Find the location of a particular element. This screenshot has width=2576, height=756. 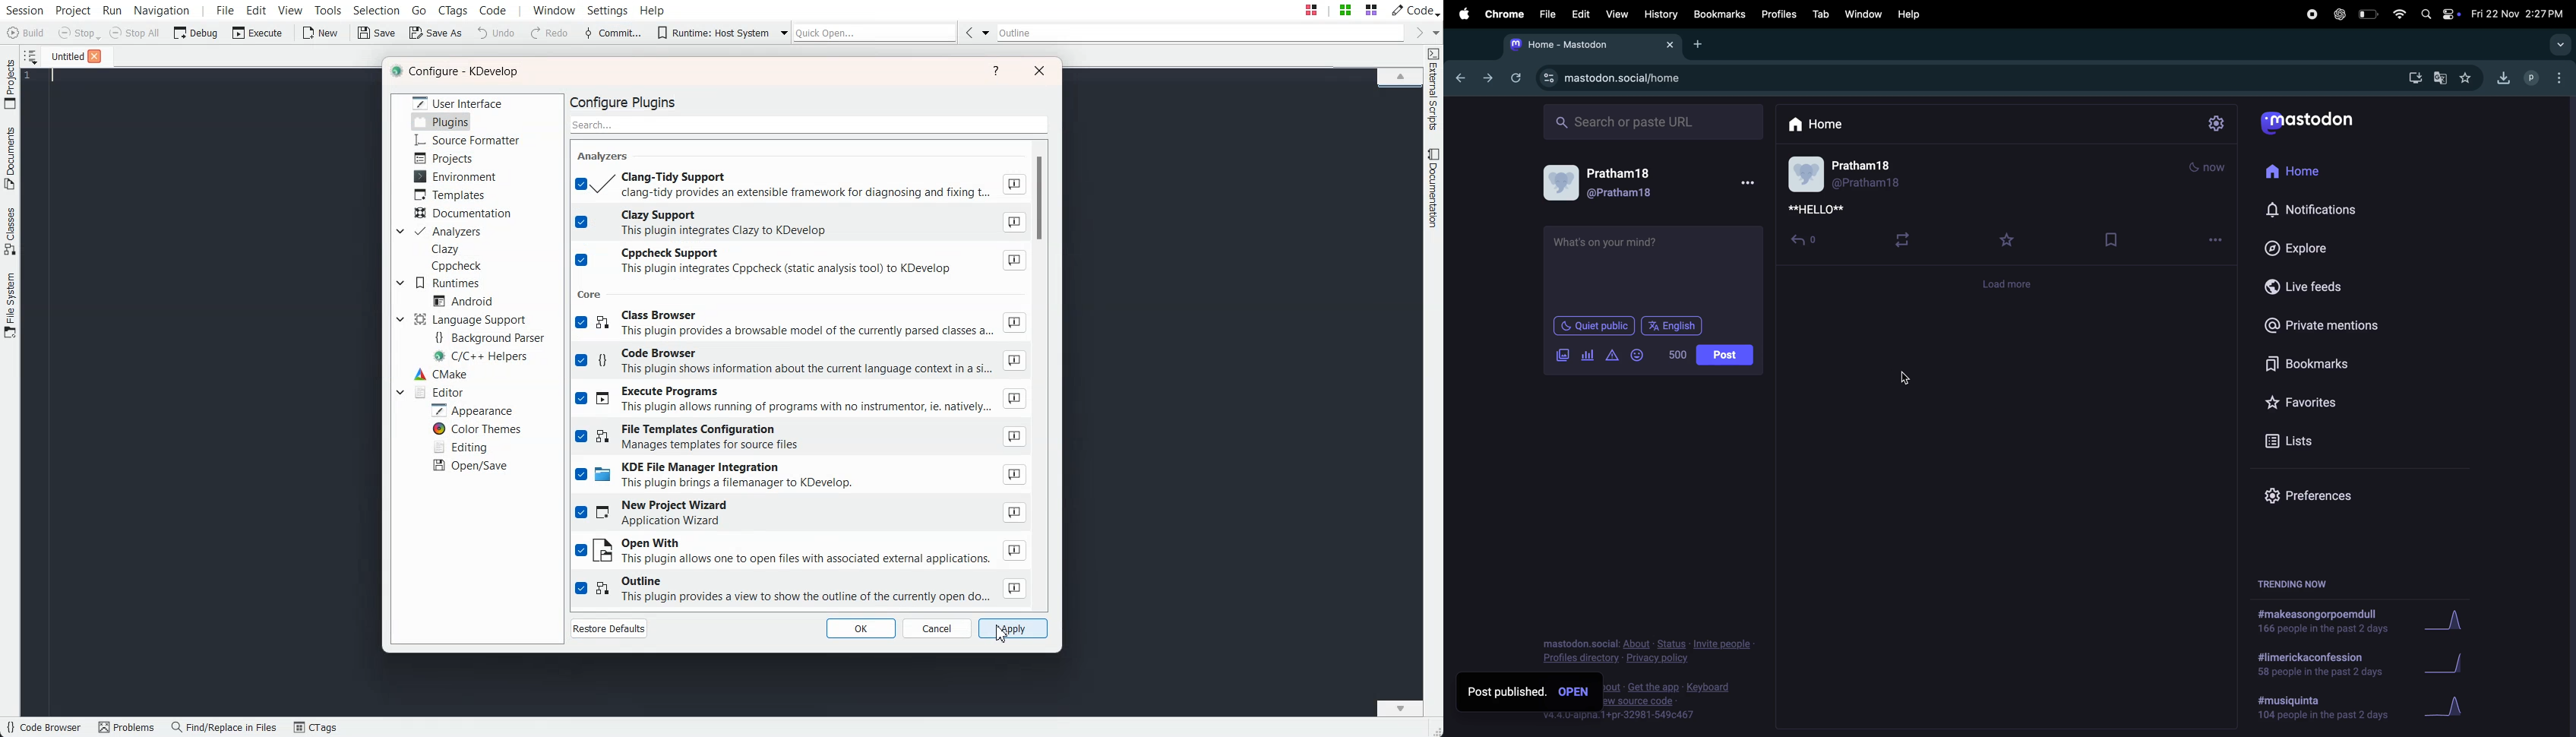

source code is located at coordinates (1674, 704).